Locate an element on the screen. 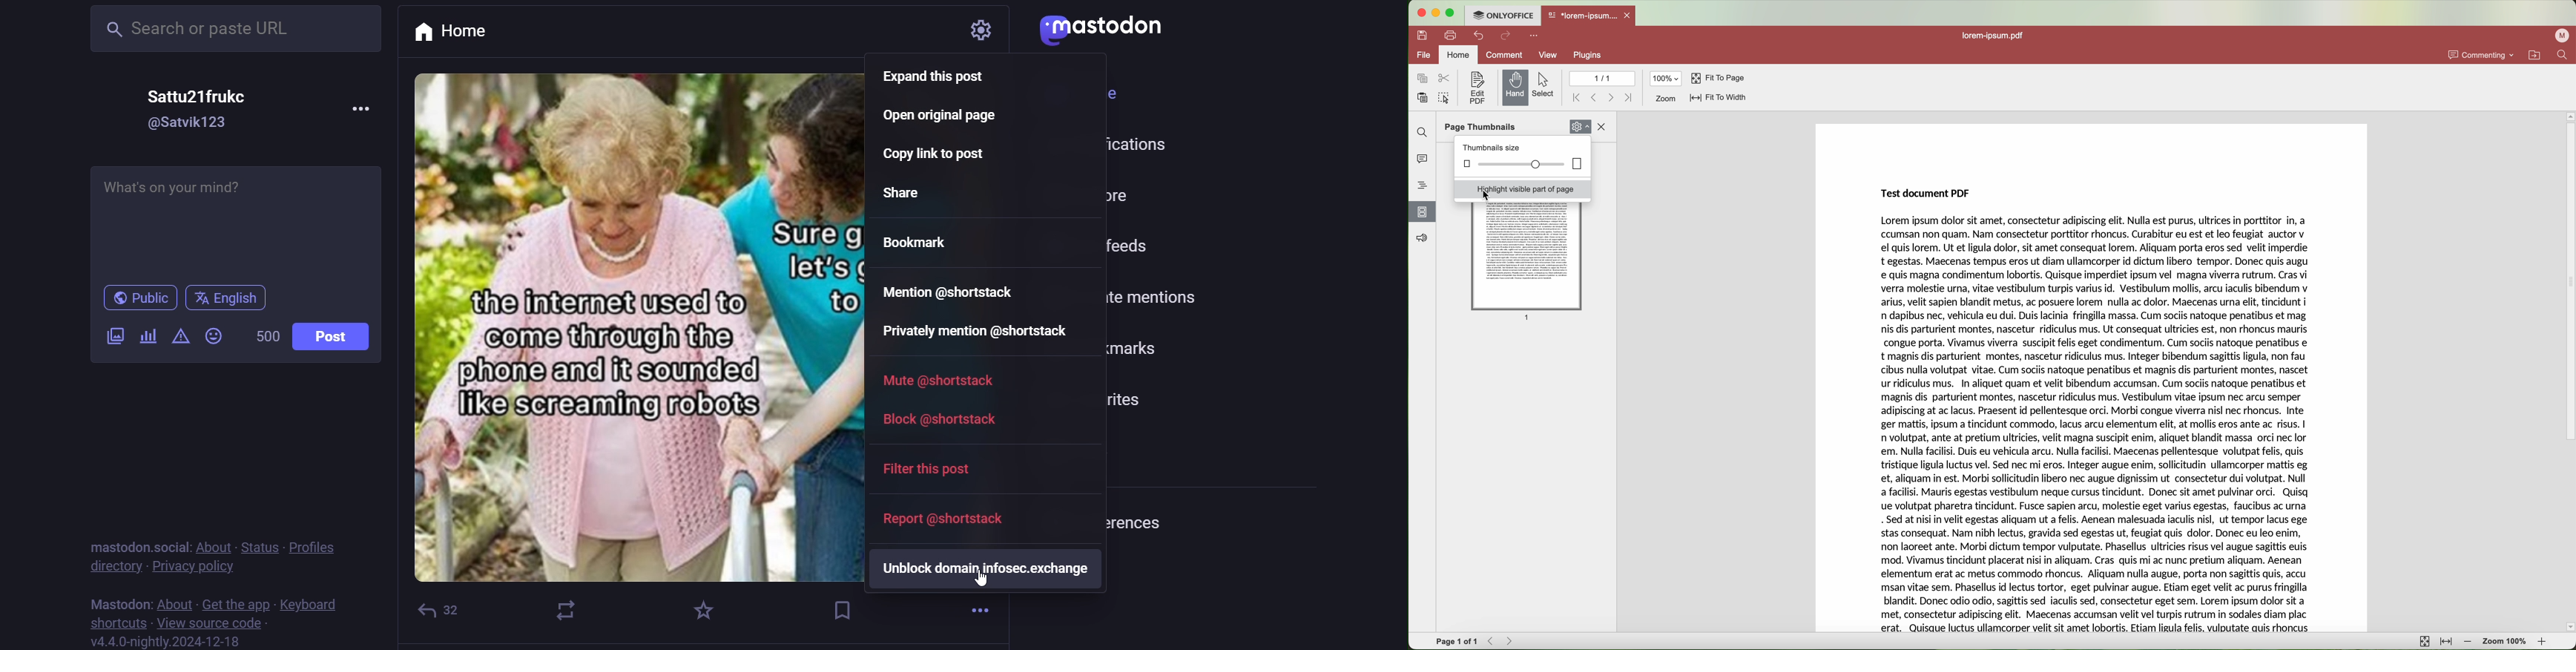 This screenshot has width=2576, height=672. post is located at coordinates (339, 334).